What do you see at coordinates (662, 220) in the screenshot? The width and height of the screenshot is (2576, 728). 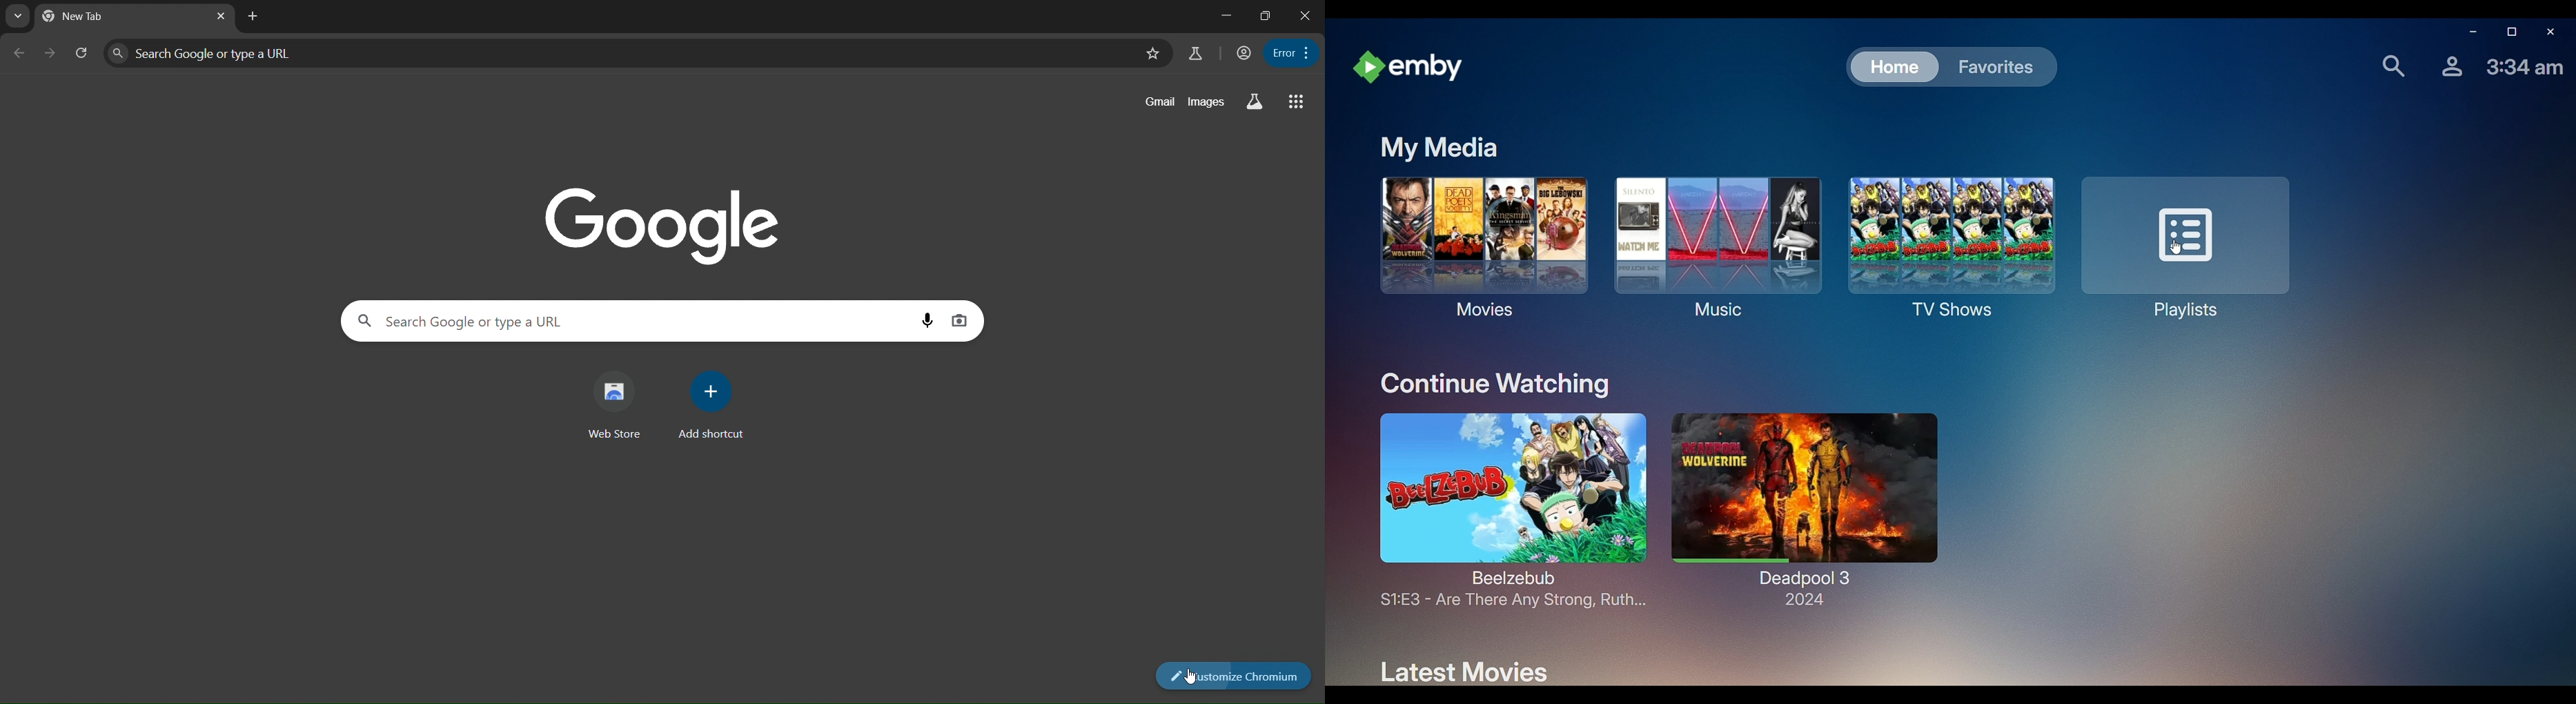 I see `google` at bounding box center [662, 220].